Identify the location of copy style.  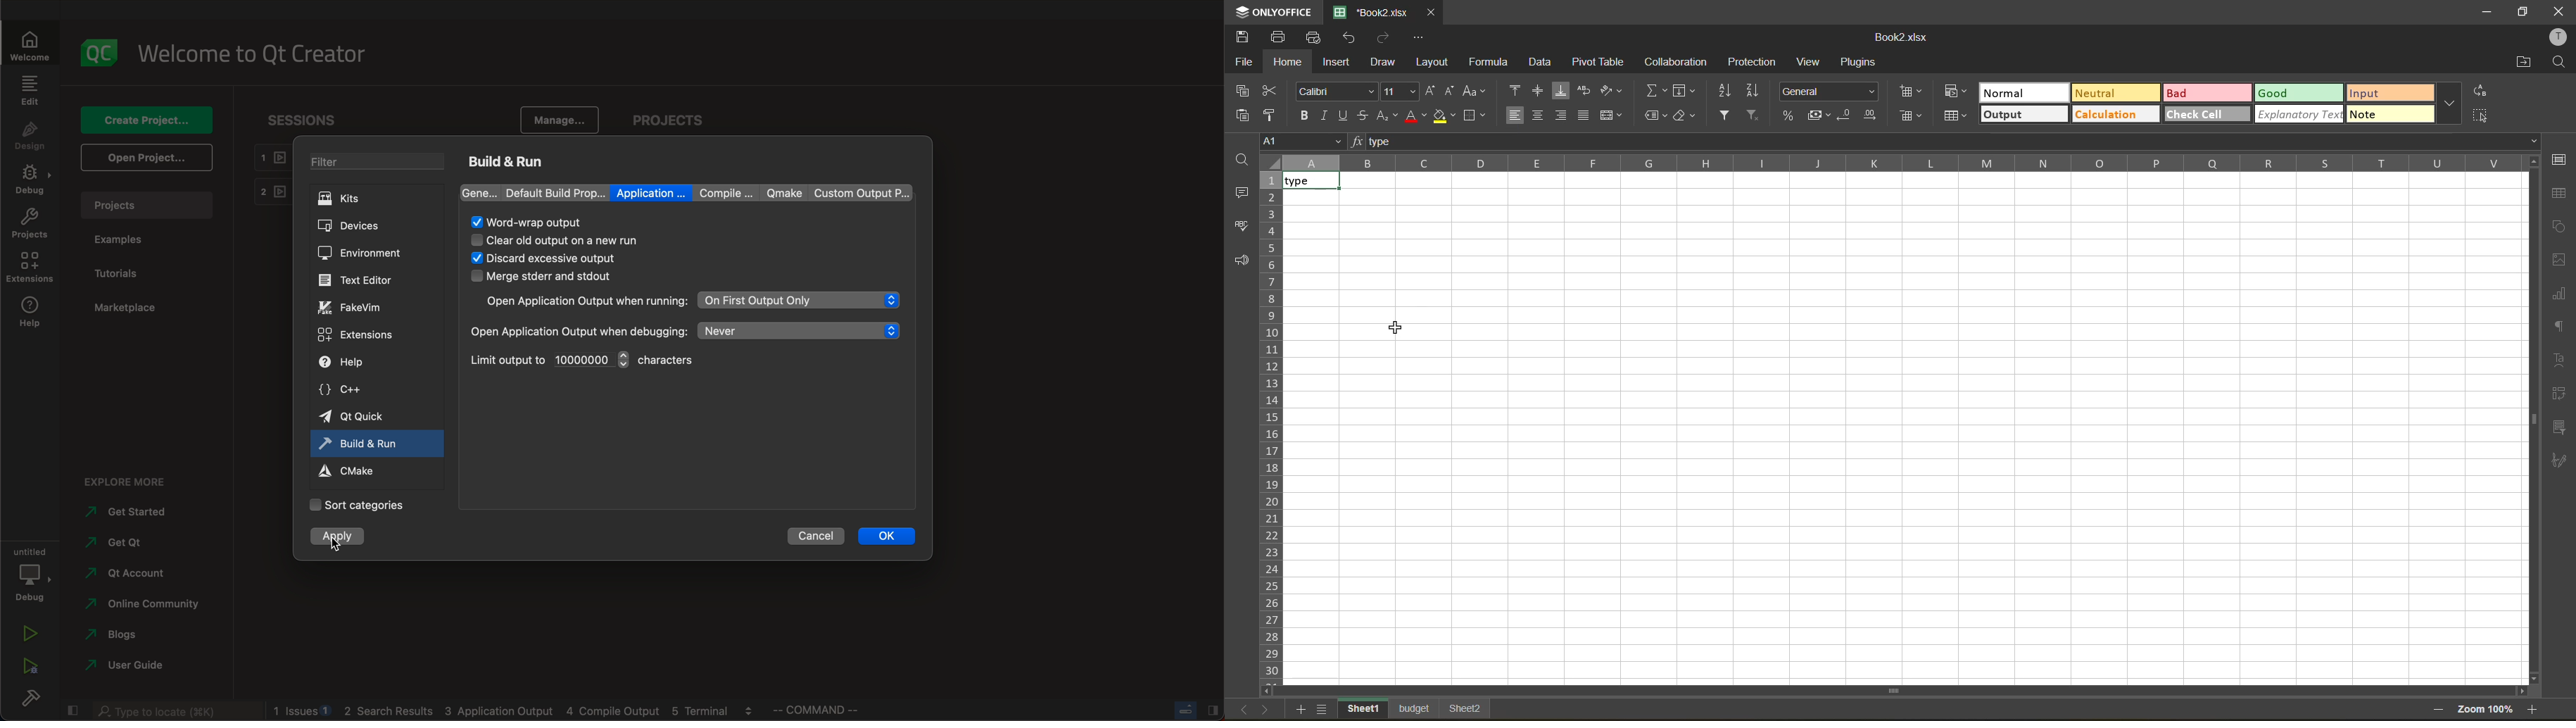
(1273, 114).